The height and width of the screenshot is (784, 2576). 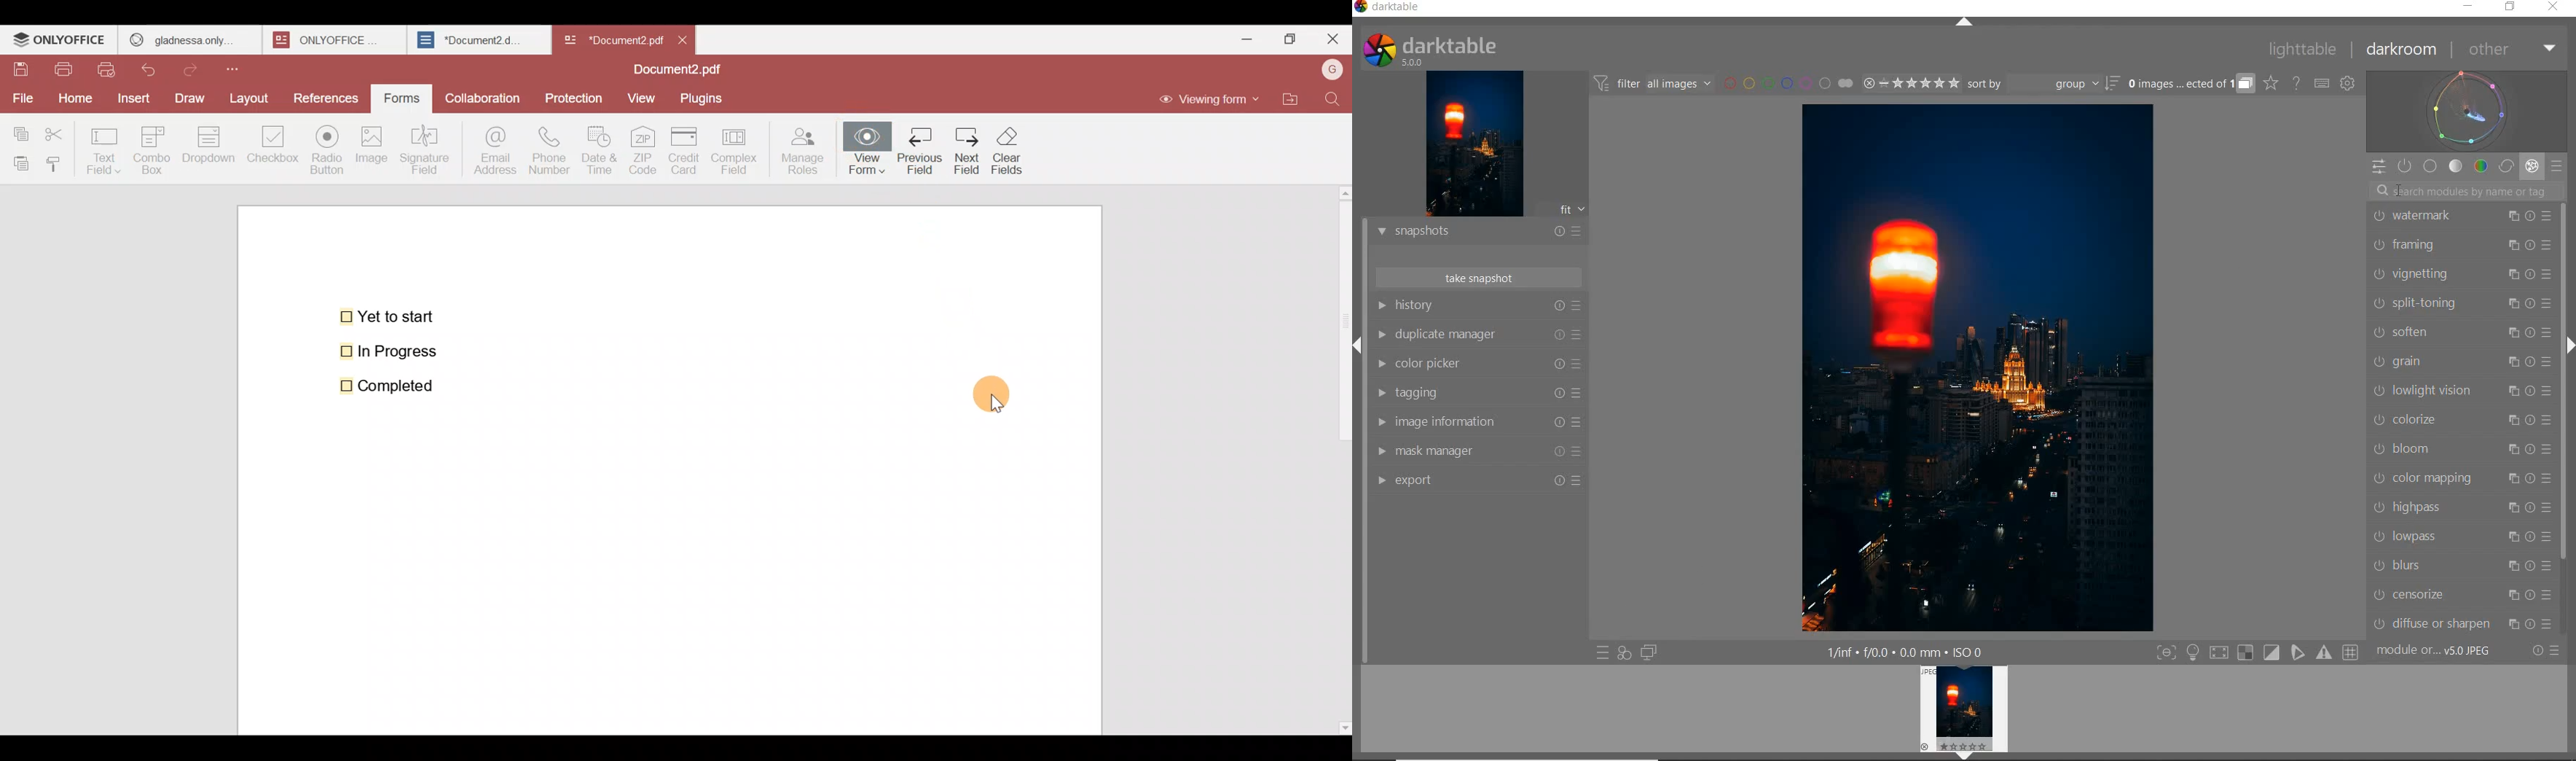 What do you see at coordinates (1241, 37) in the screenshot?
I see `Minimize` at bounding box center [1241, 37].